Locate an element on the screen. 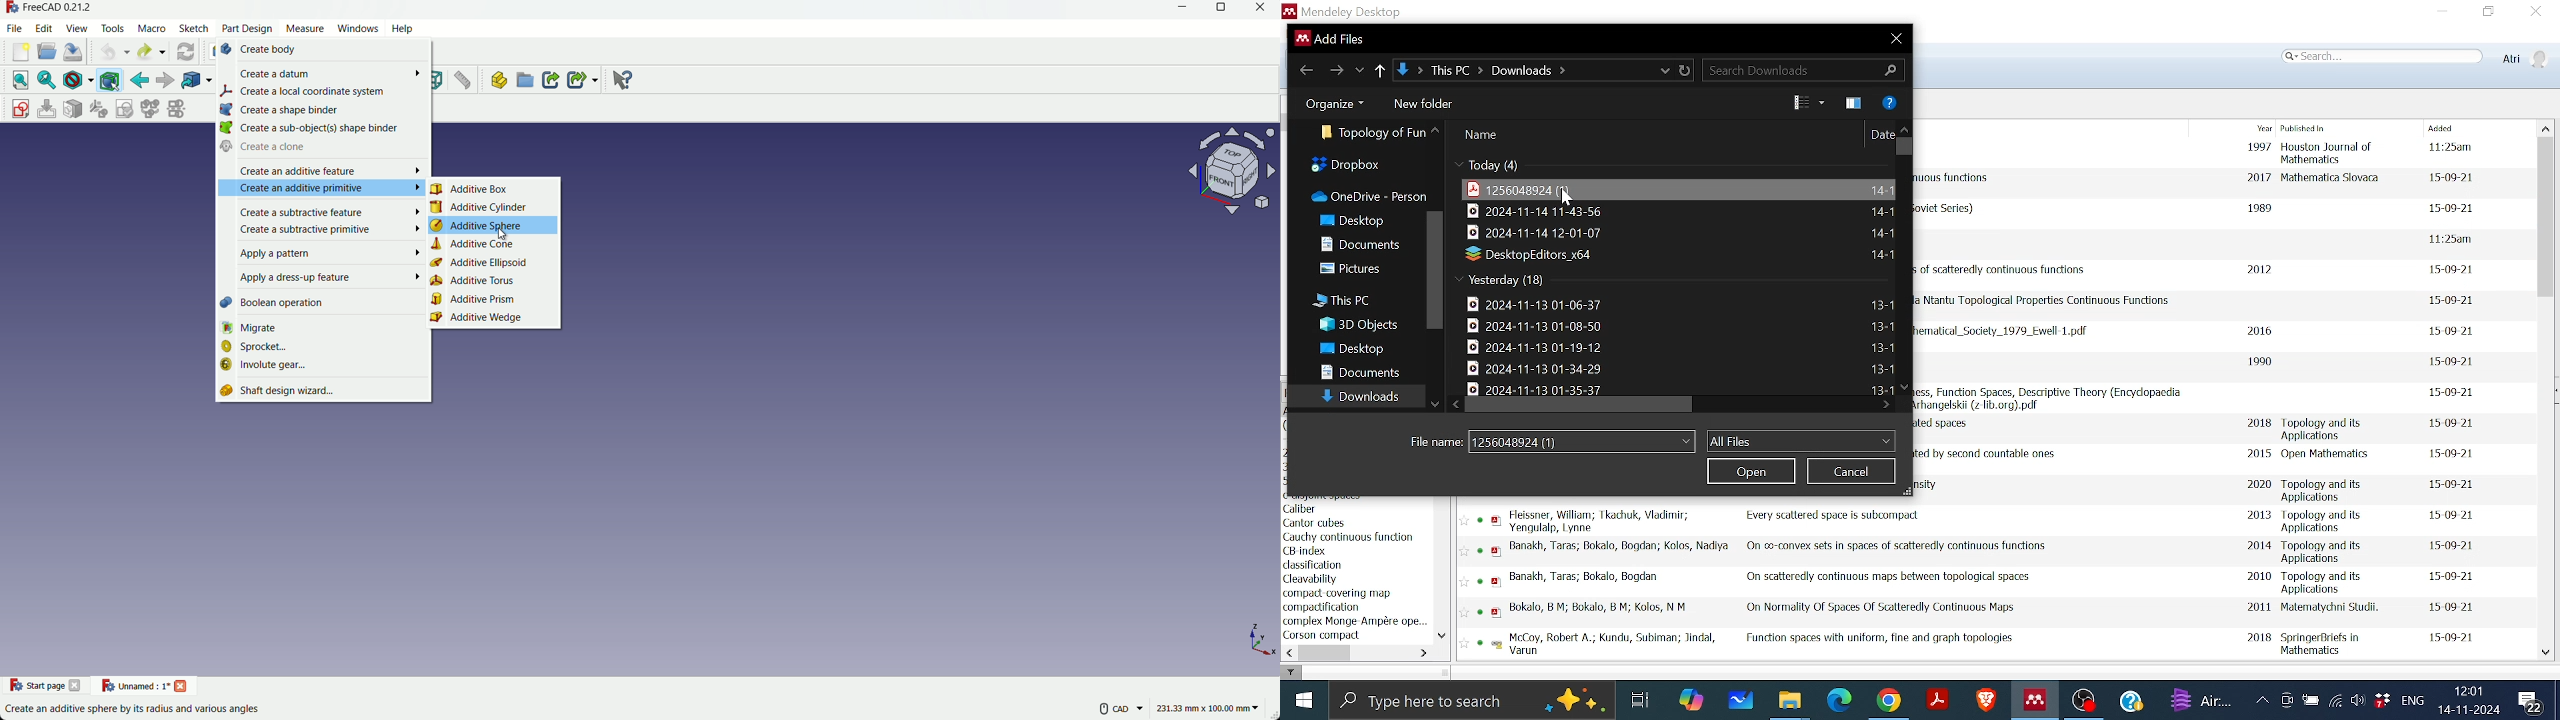 The width and height of the screenshot is (2576, 728). date is located at coordinates (2450, 240).